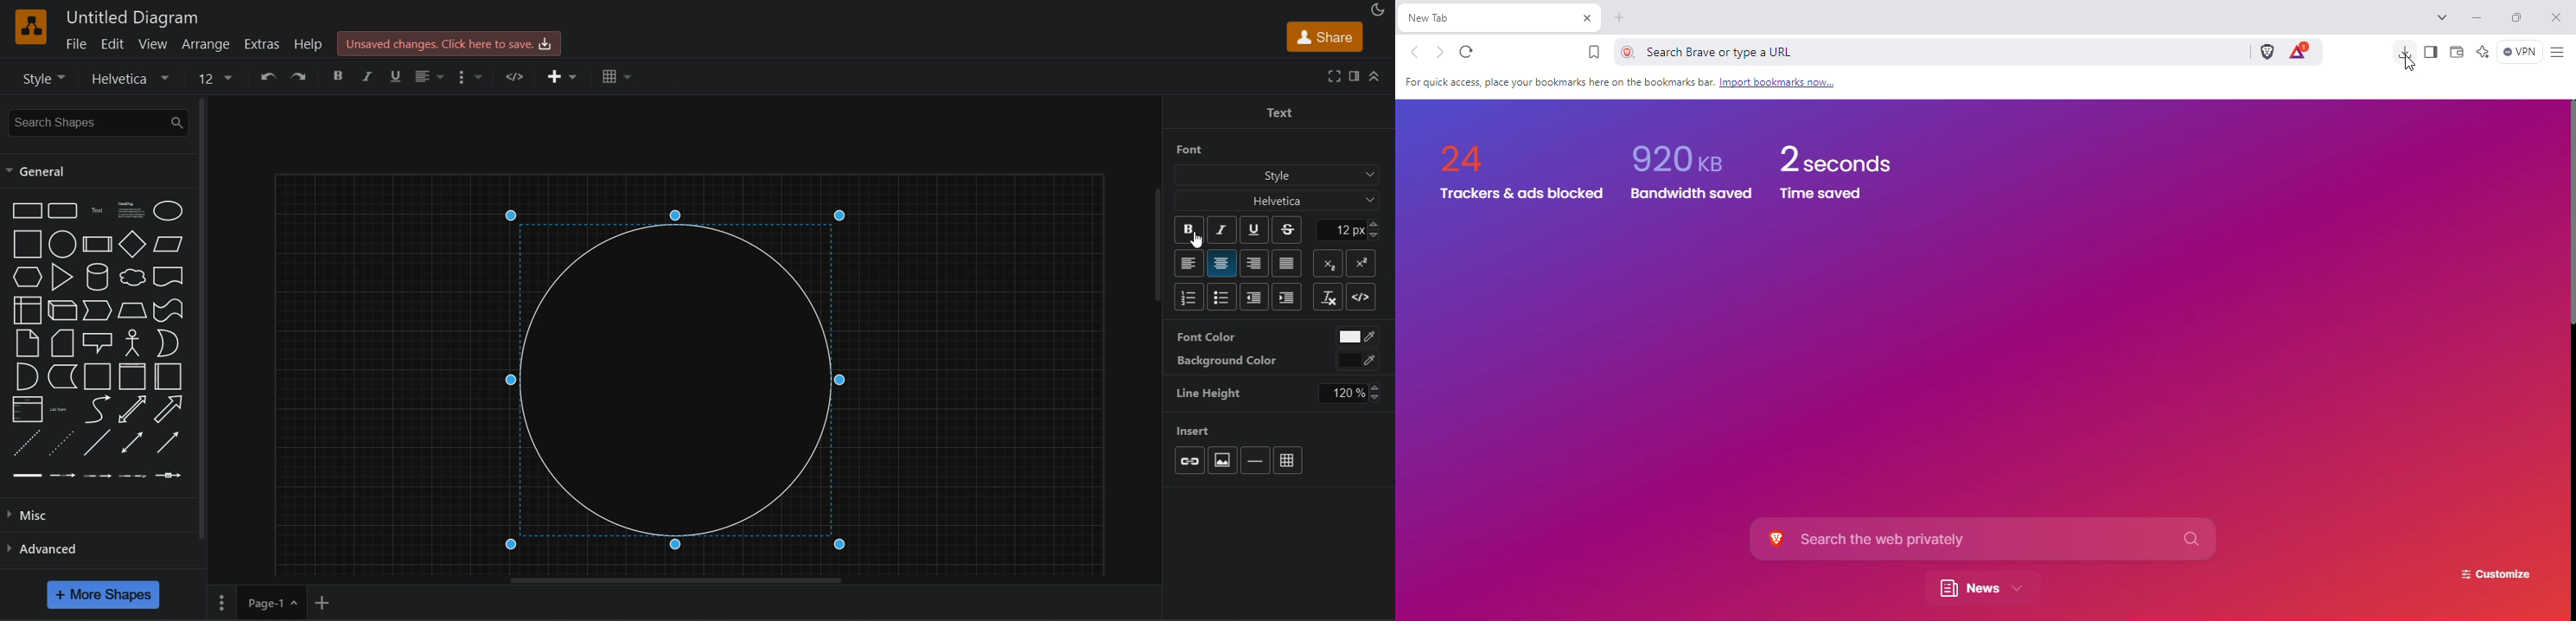 Image resolution: width=2576 pixels, height=644 pixels. I want to click on square, so click(27, 244).